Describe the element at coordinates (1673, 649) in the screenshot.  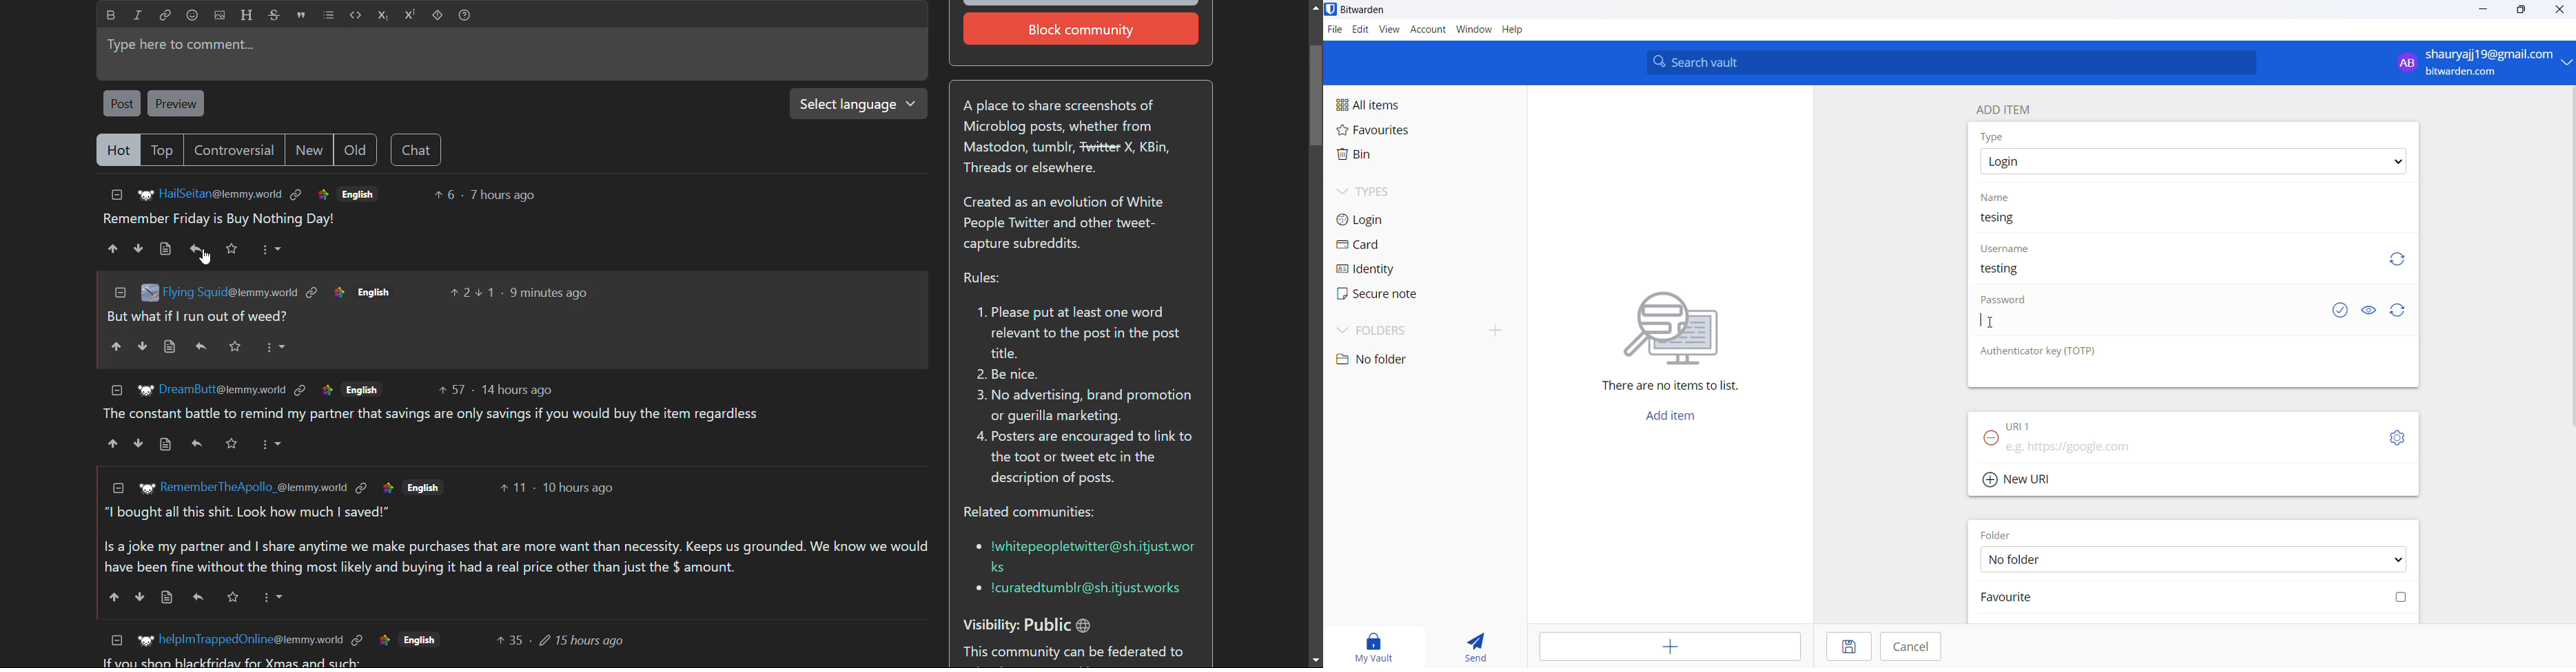
I see `add item` at that location.